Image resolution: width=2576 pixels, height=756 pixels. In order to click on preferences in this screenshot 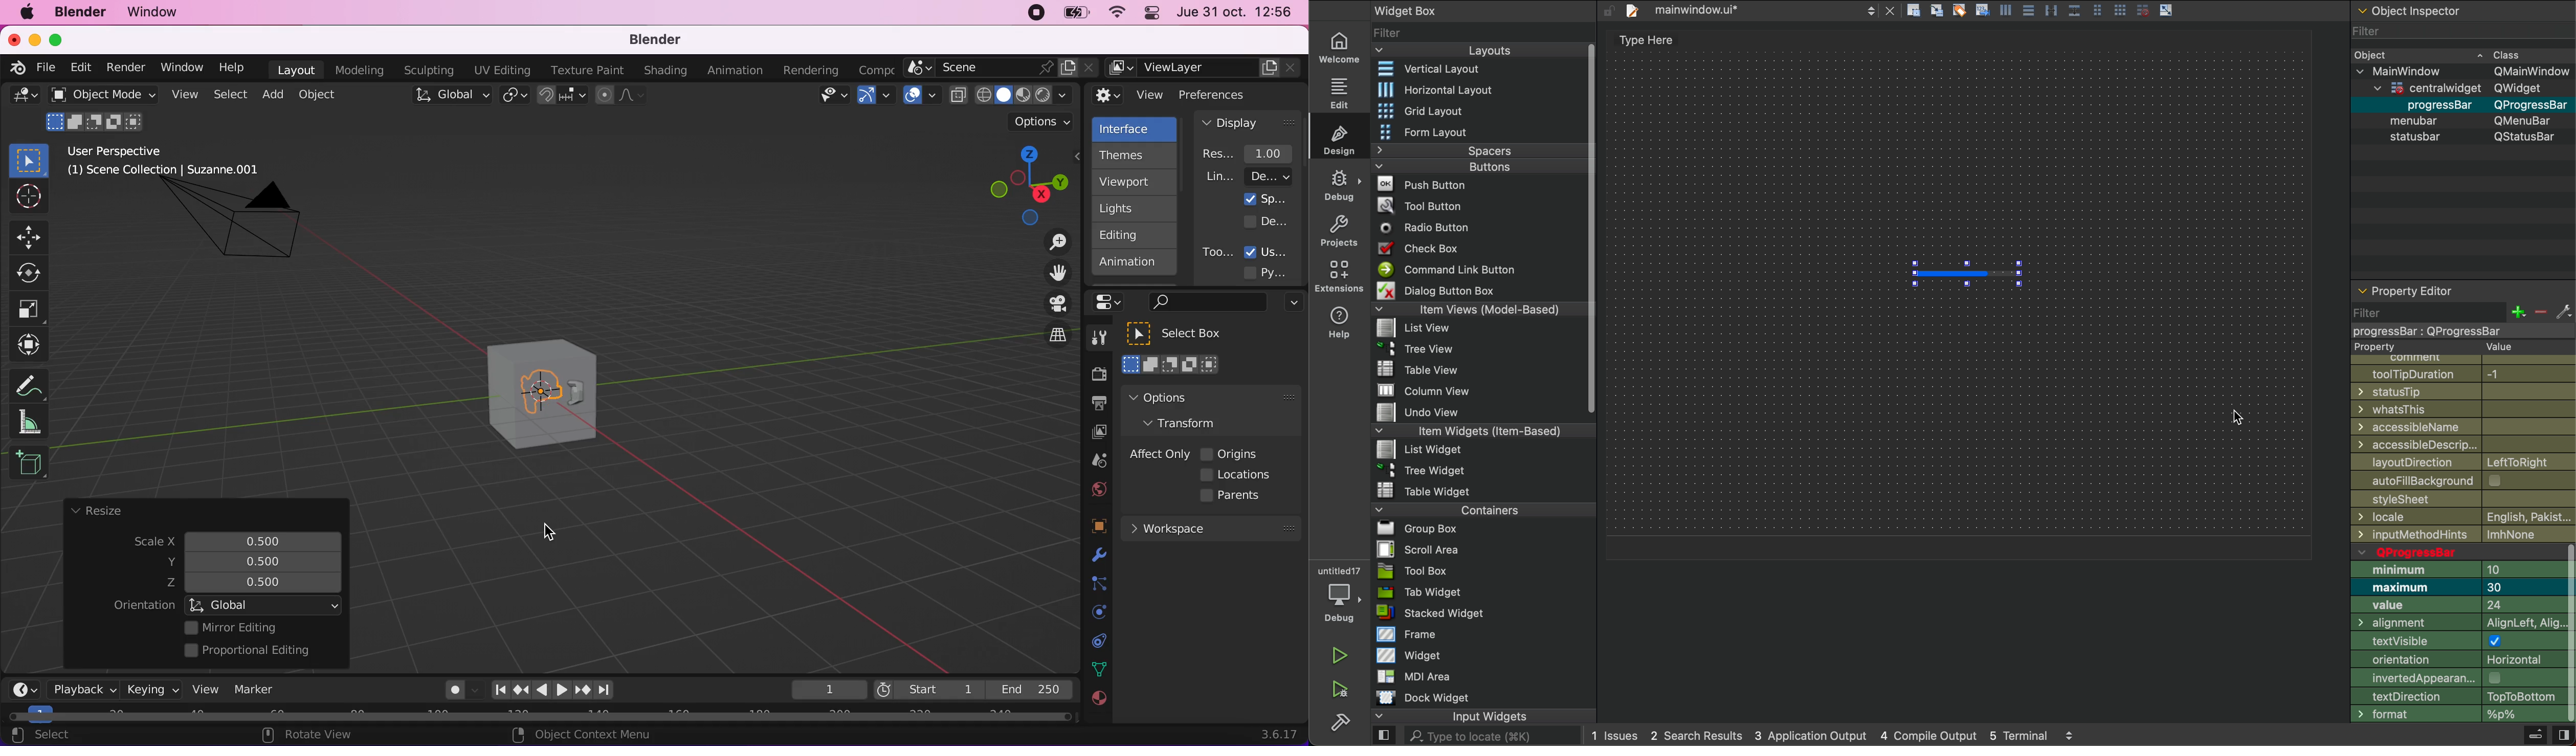, I will do `click(1229, 94)`.